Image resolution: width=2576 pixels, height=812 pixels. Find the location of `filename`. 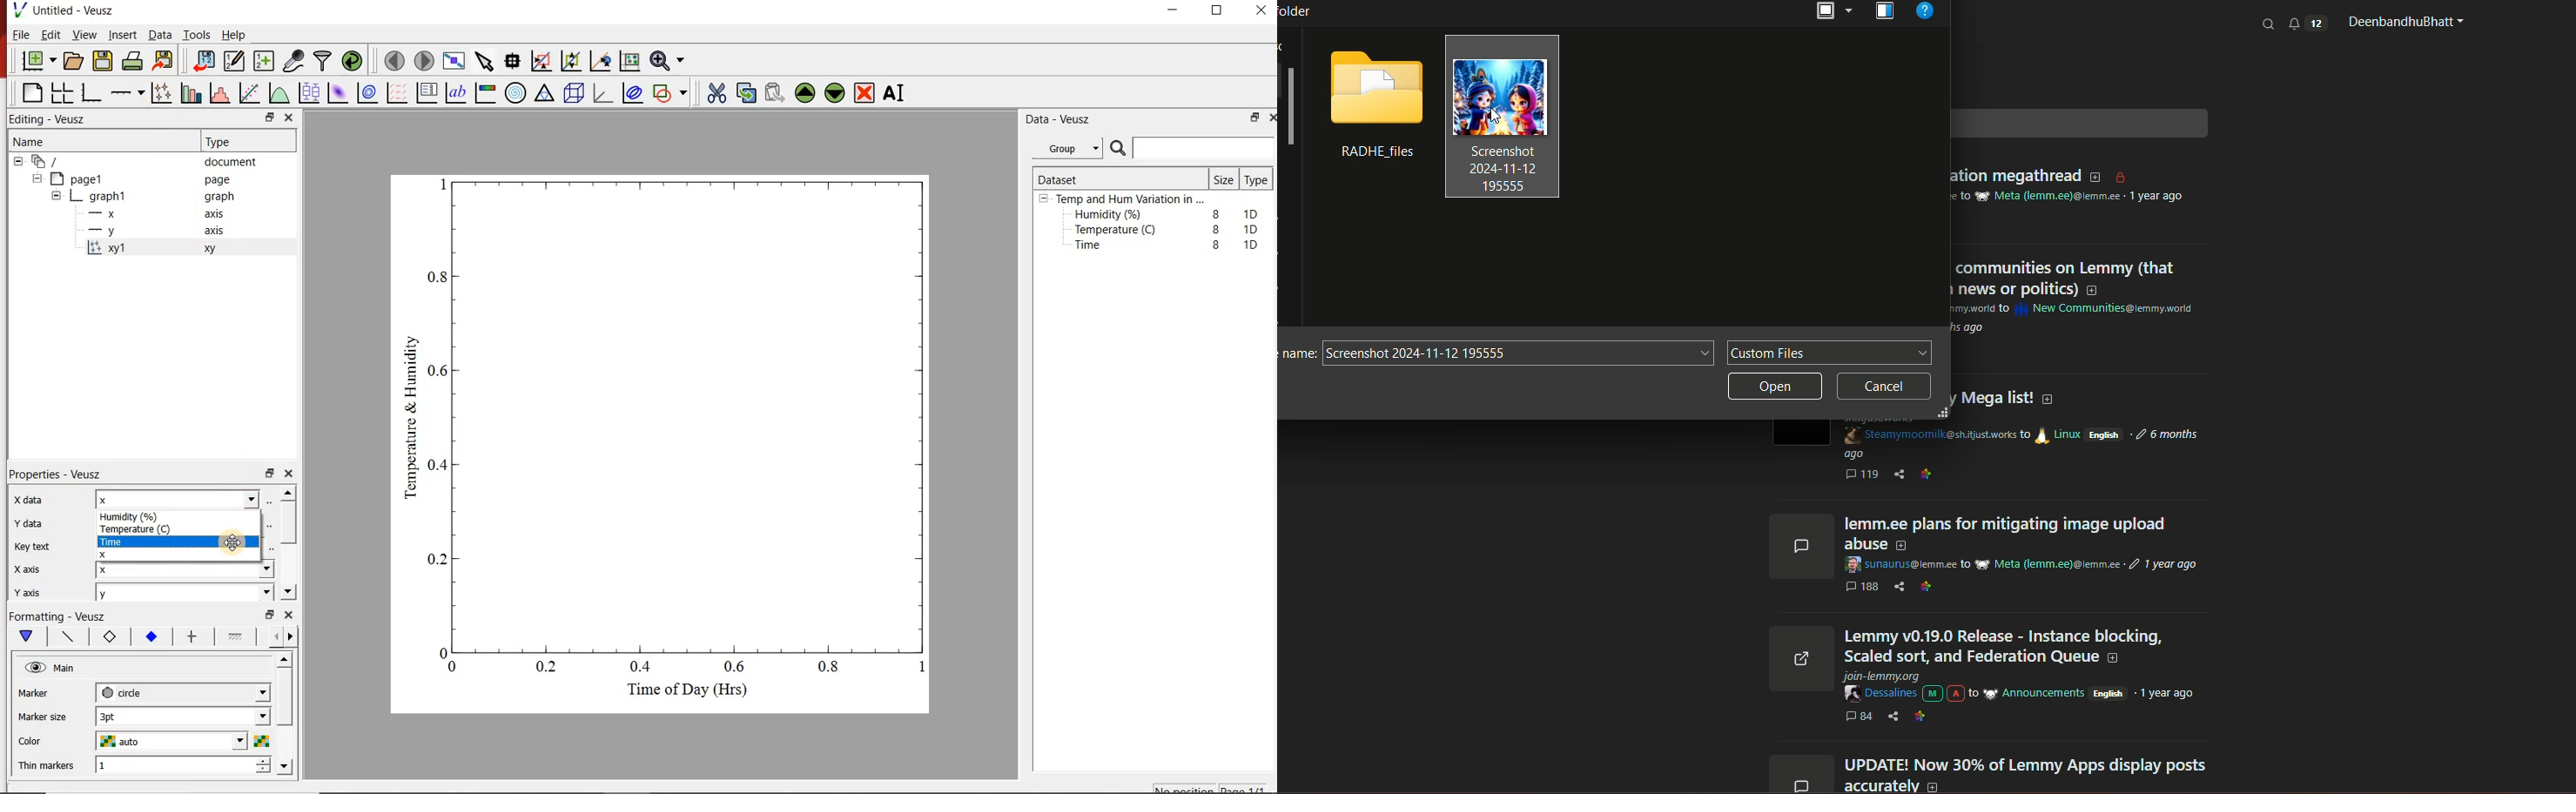

filename is located at coordinates (1517, 354).